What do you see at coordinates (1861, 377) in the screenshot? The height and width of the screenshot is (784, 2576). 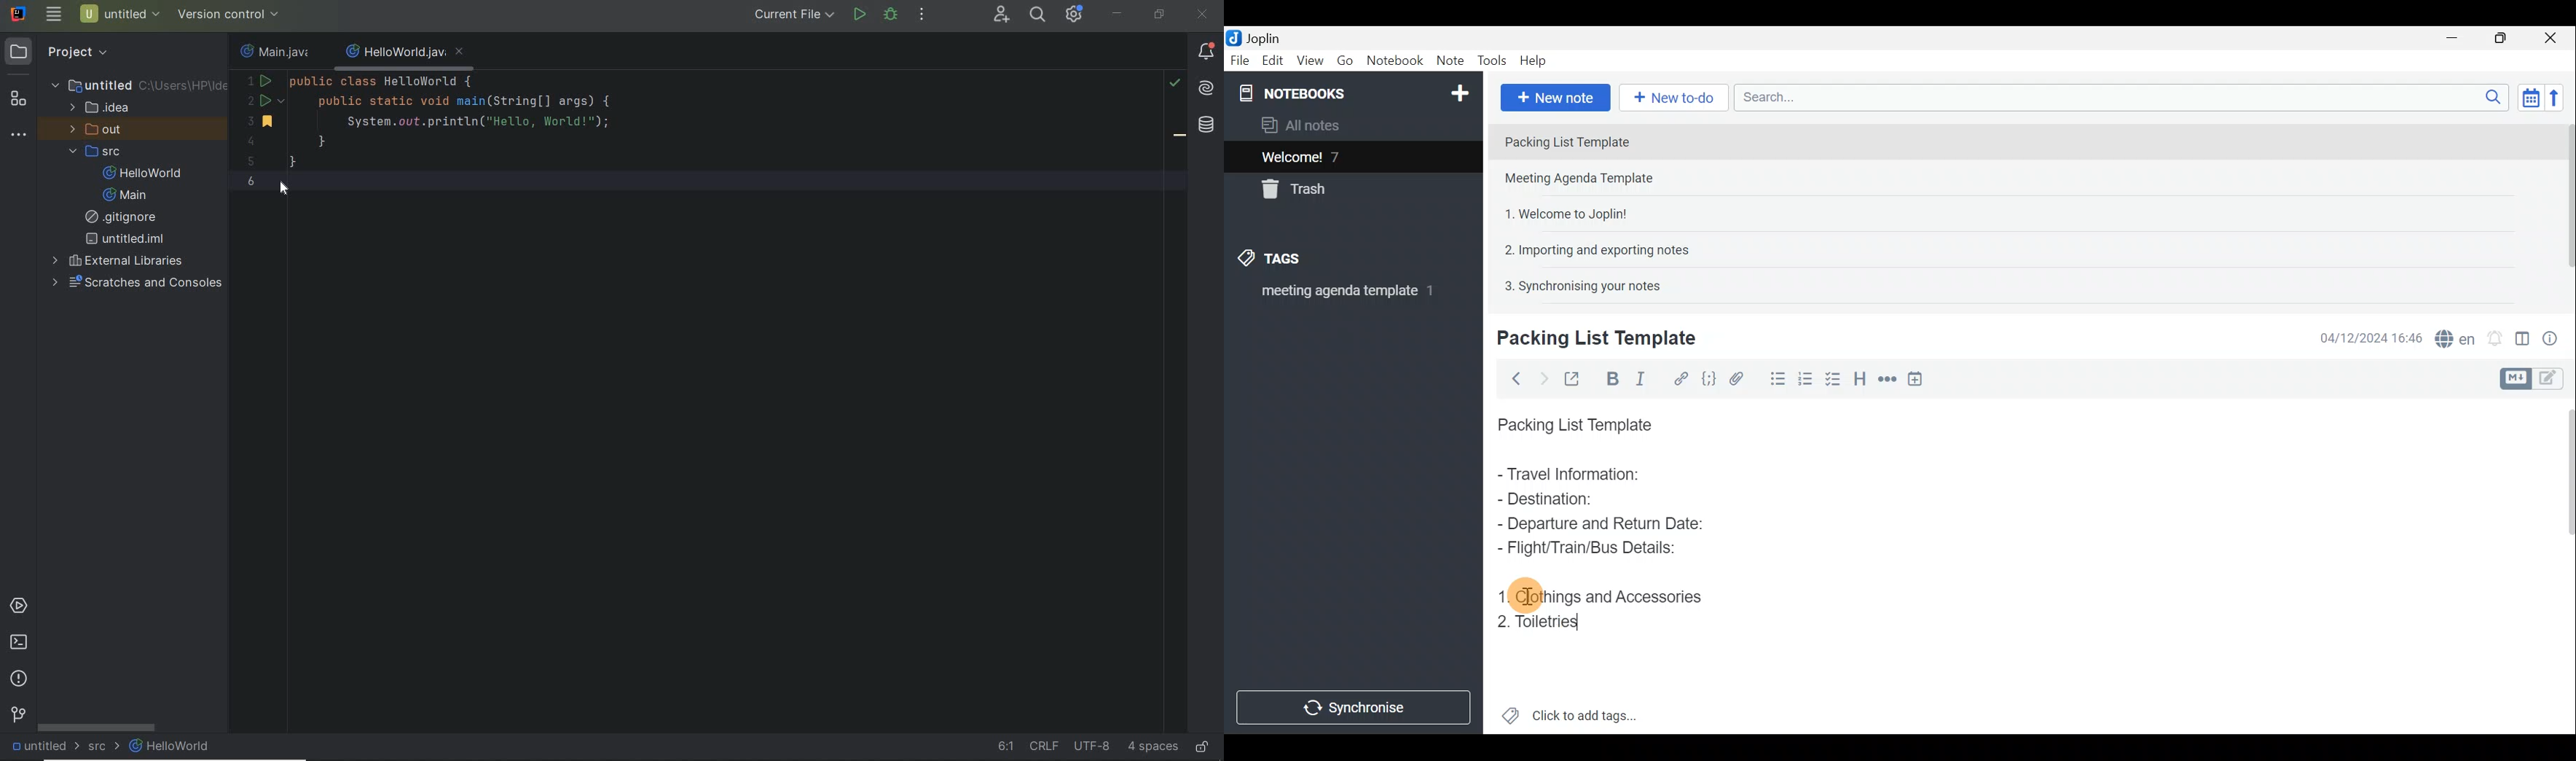 I see `Heading` at bounding box center [1861, 377].